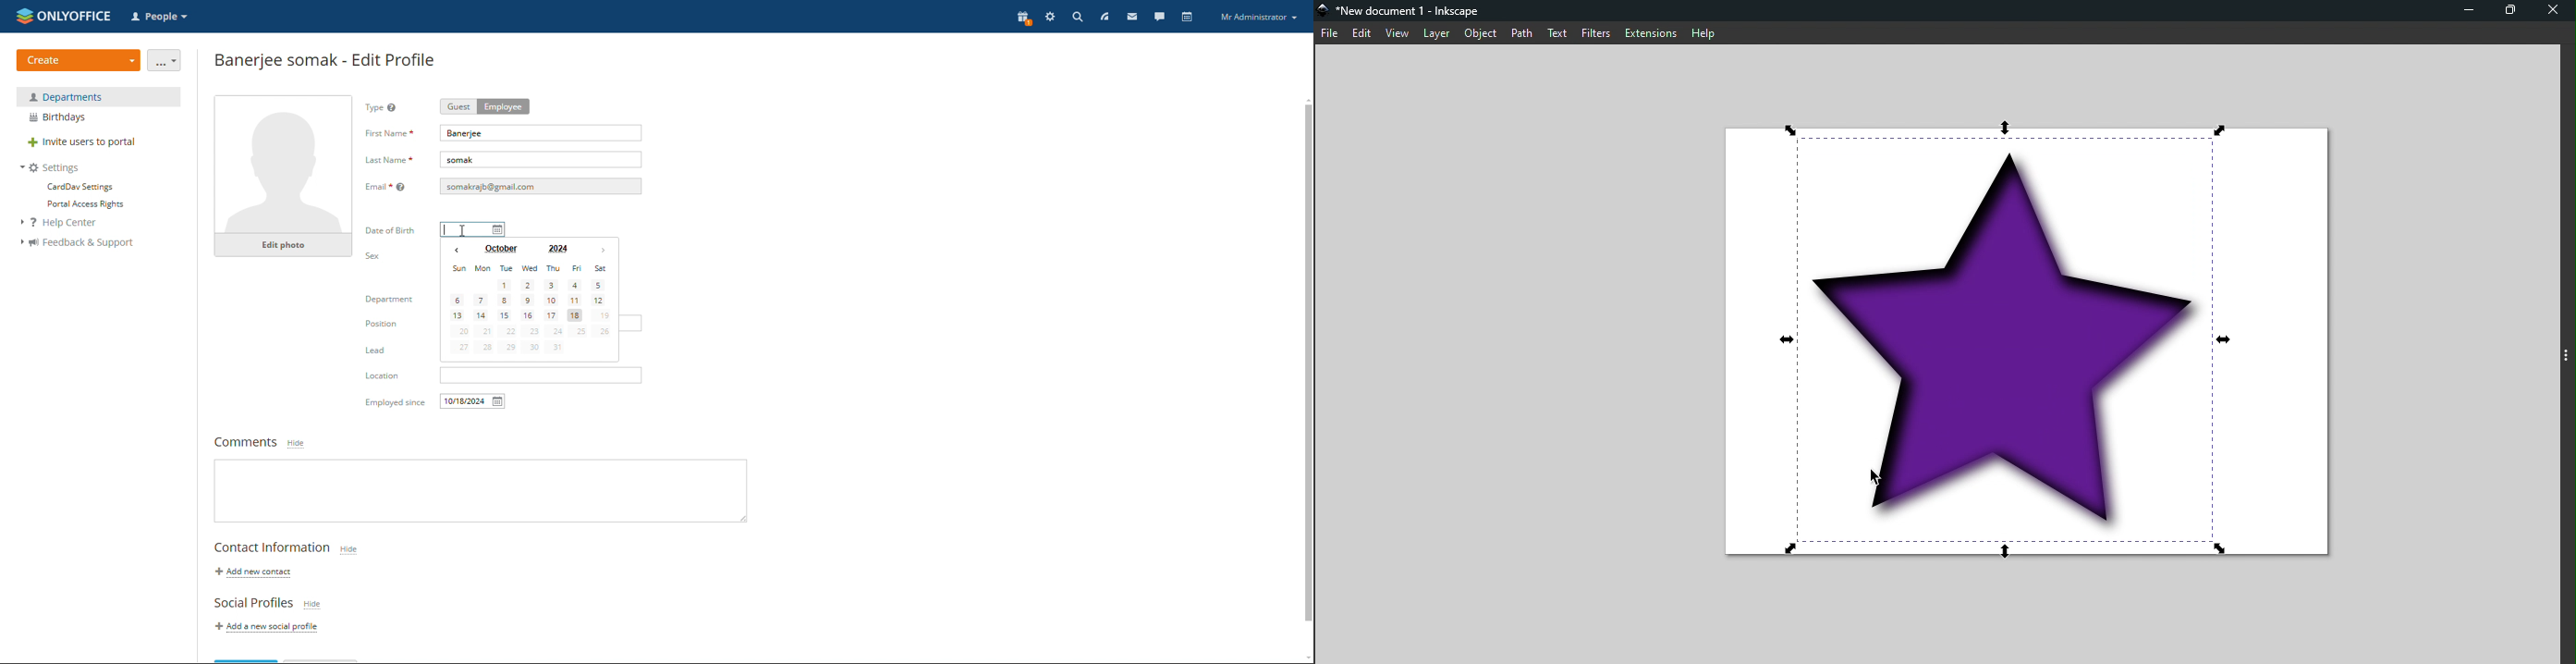  Describe the element at coordinates (501, 249) in the screenshot. I see `set month` at that location.